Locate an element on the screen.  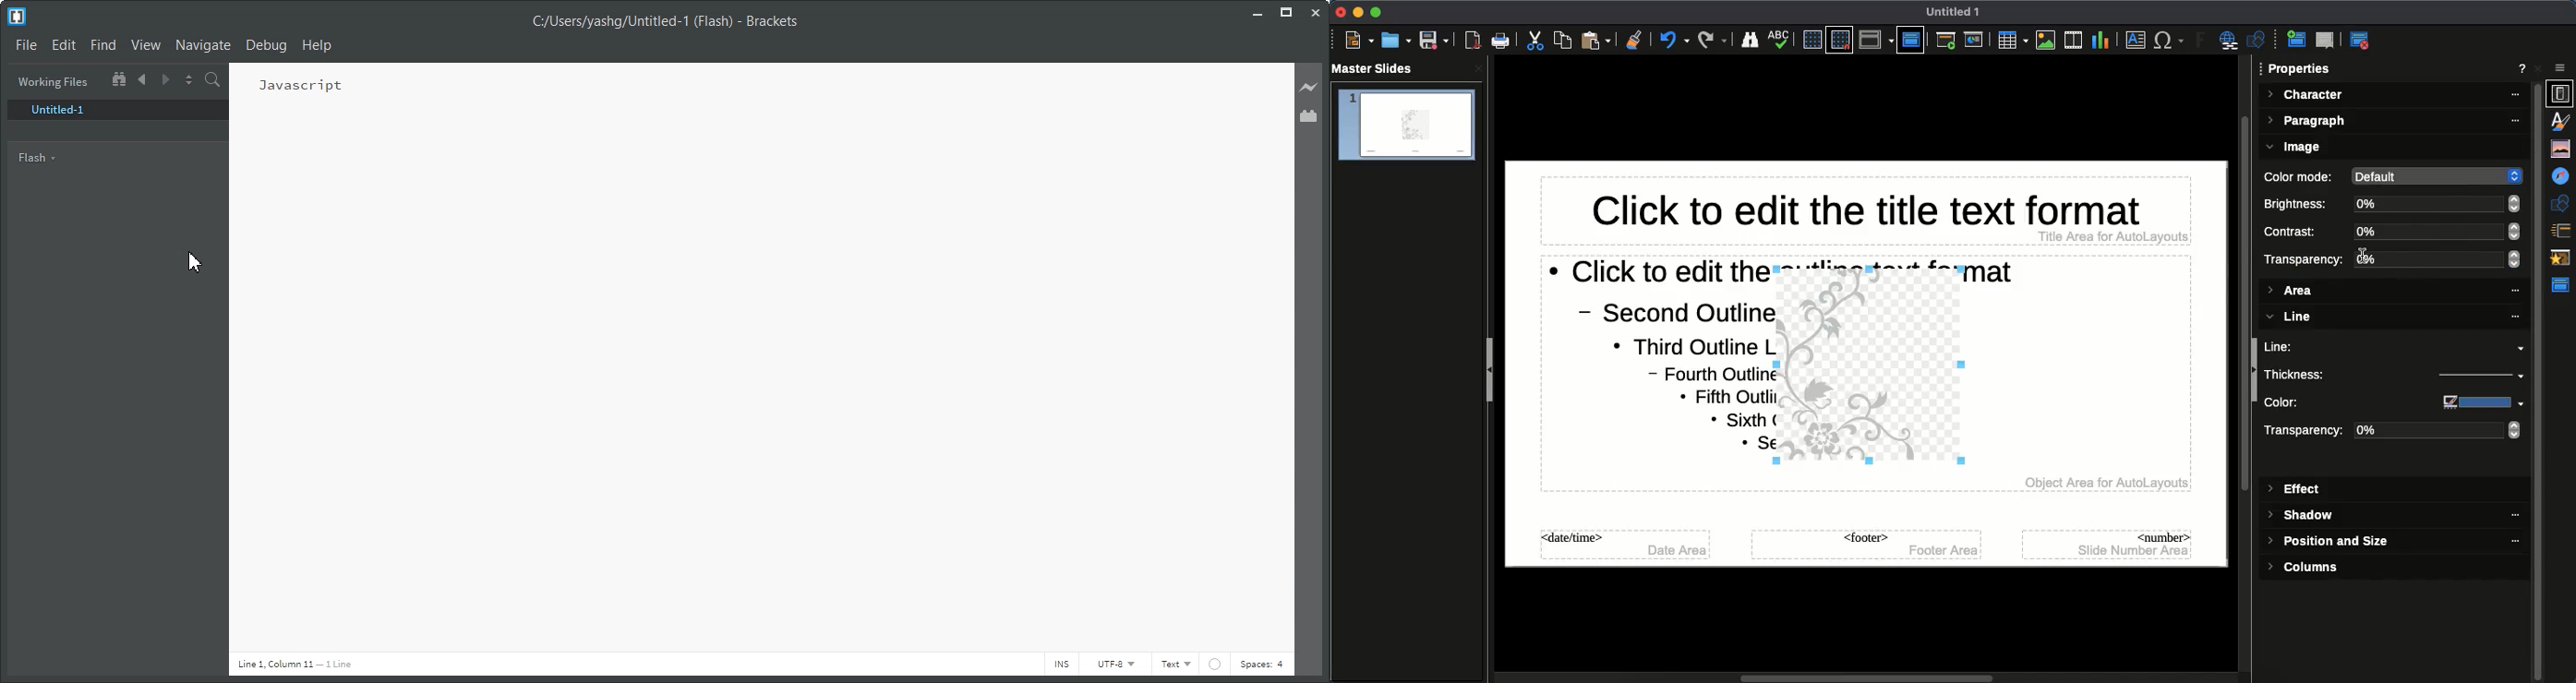
"" is located at coordinates (2507, 516).